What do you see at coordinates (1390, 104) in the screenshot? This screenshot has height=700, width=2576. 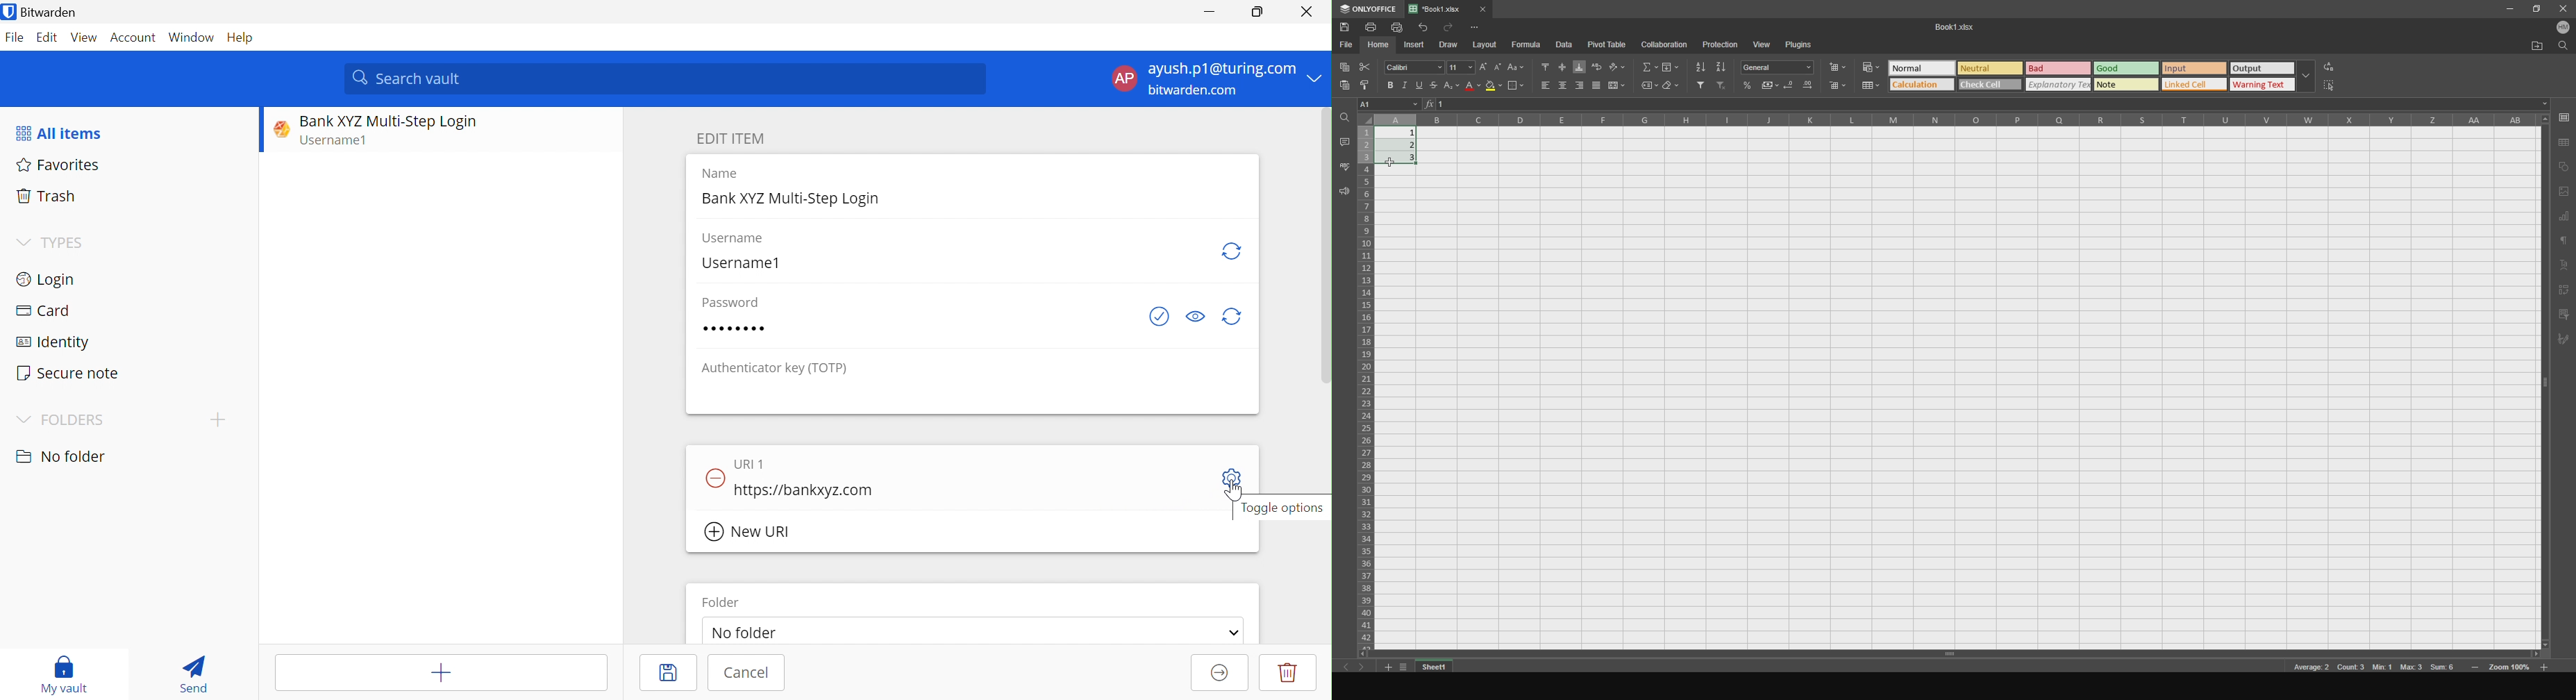 I see `cell` at bounding box center [1390, 104].